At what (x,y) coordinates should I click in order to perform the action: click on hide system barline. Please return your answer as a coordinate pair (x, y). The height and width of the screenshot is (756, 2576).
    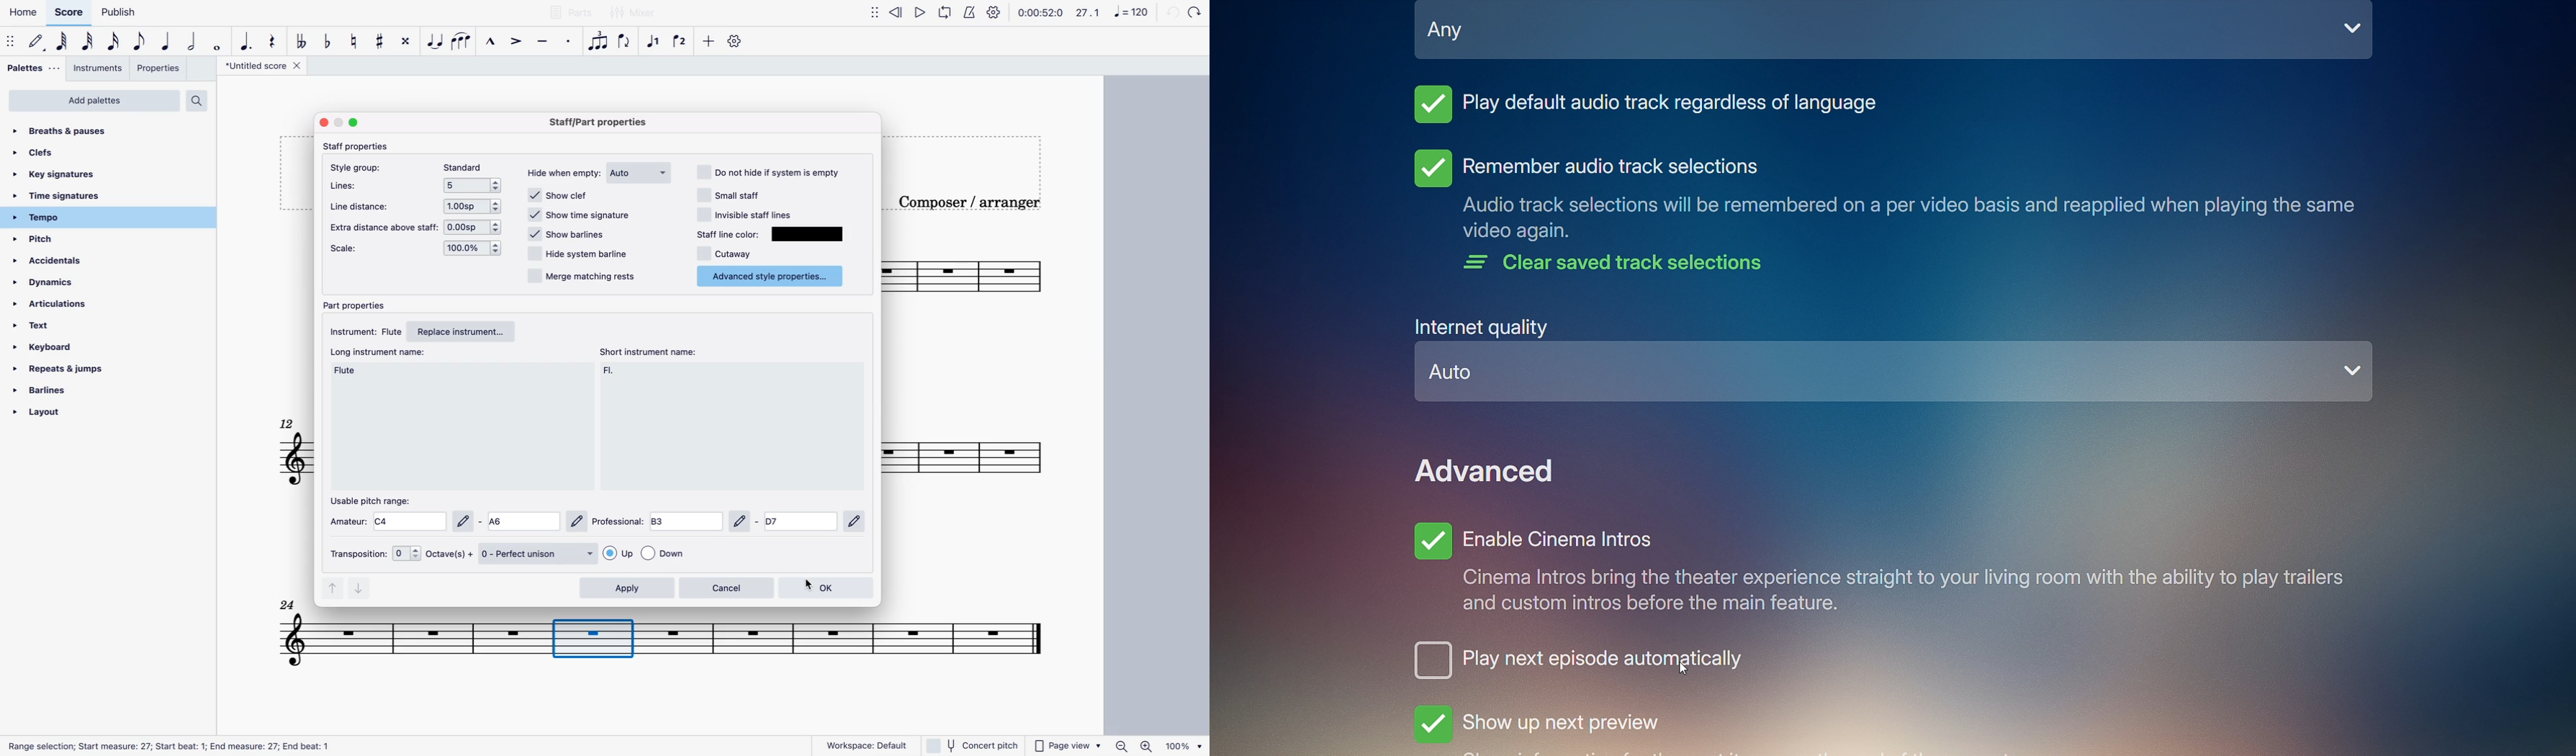
    Looking at the image, I should click on (574, 255).